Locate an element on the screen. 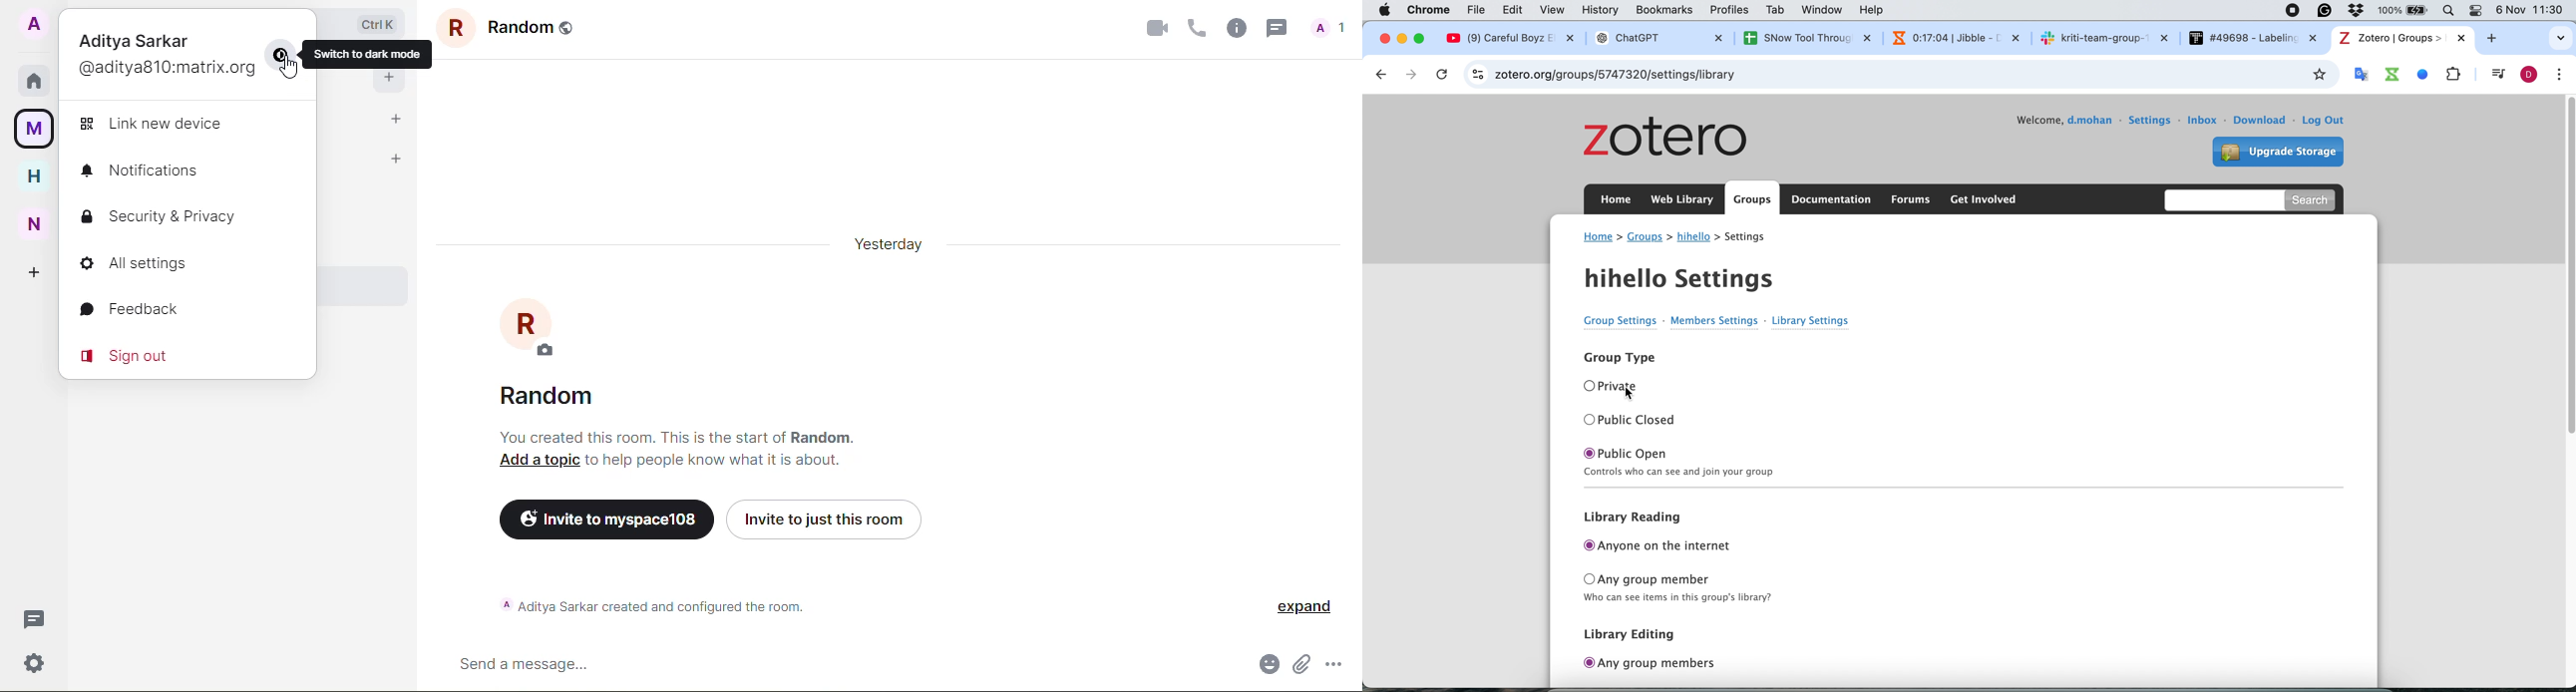  search tabs is located at coordinates (2545, 34).